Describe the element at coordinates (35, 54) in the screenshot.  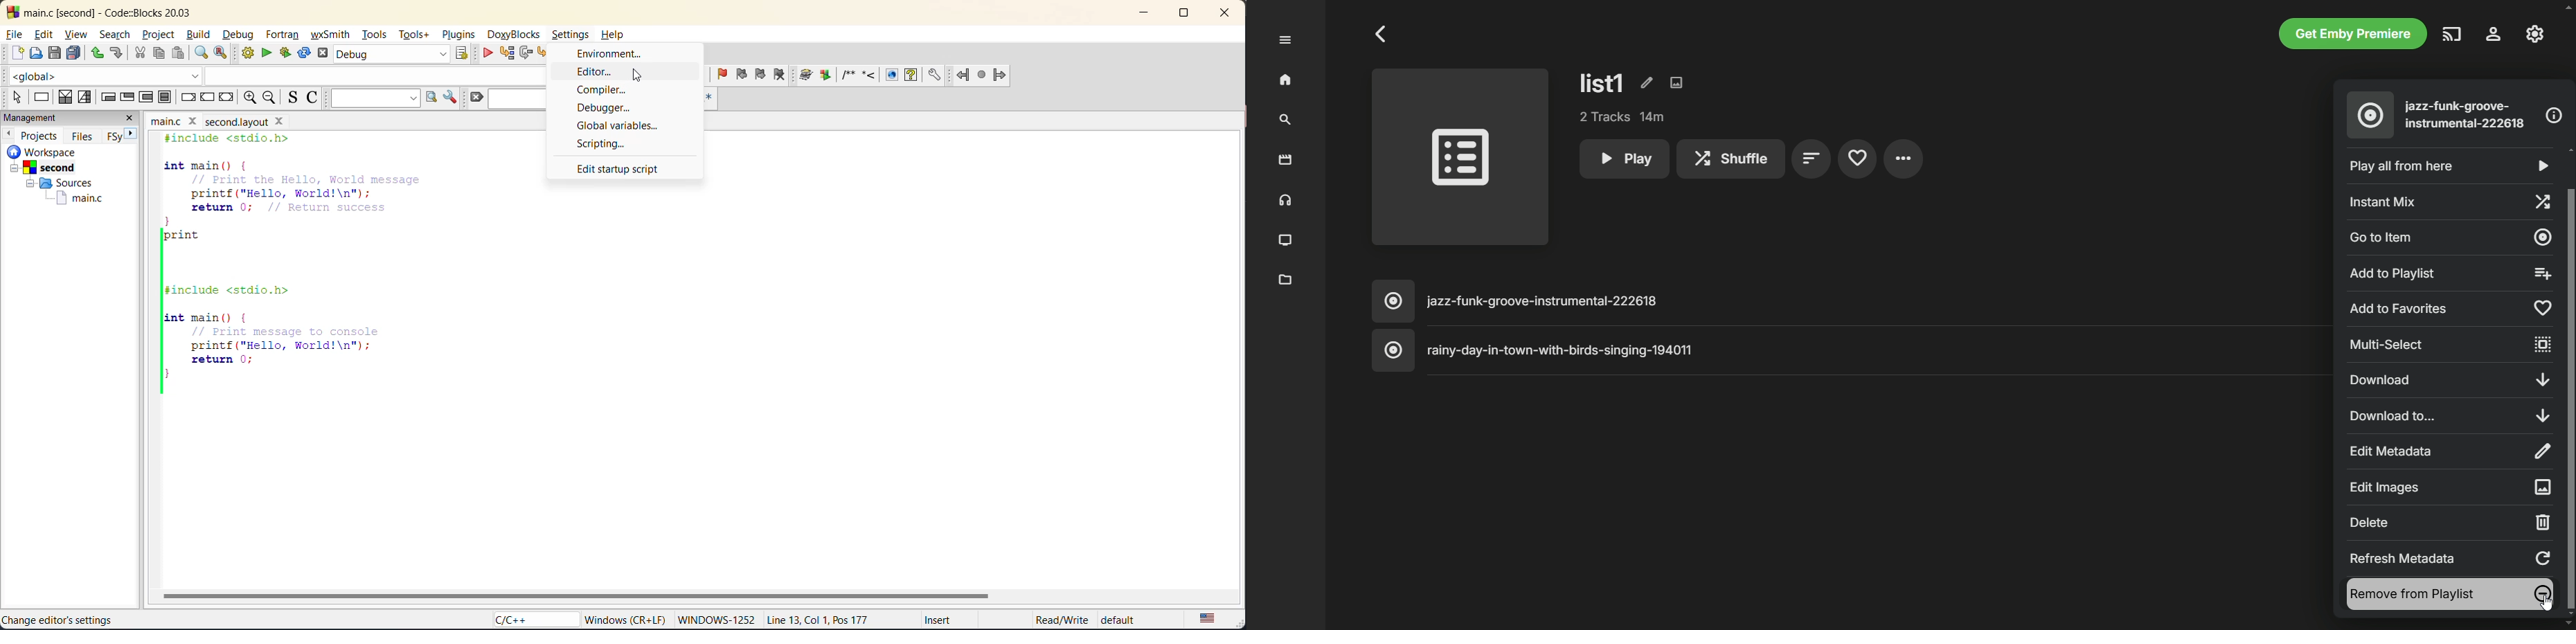
I see `open` at that location.